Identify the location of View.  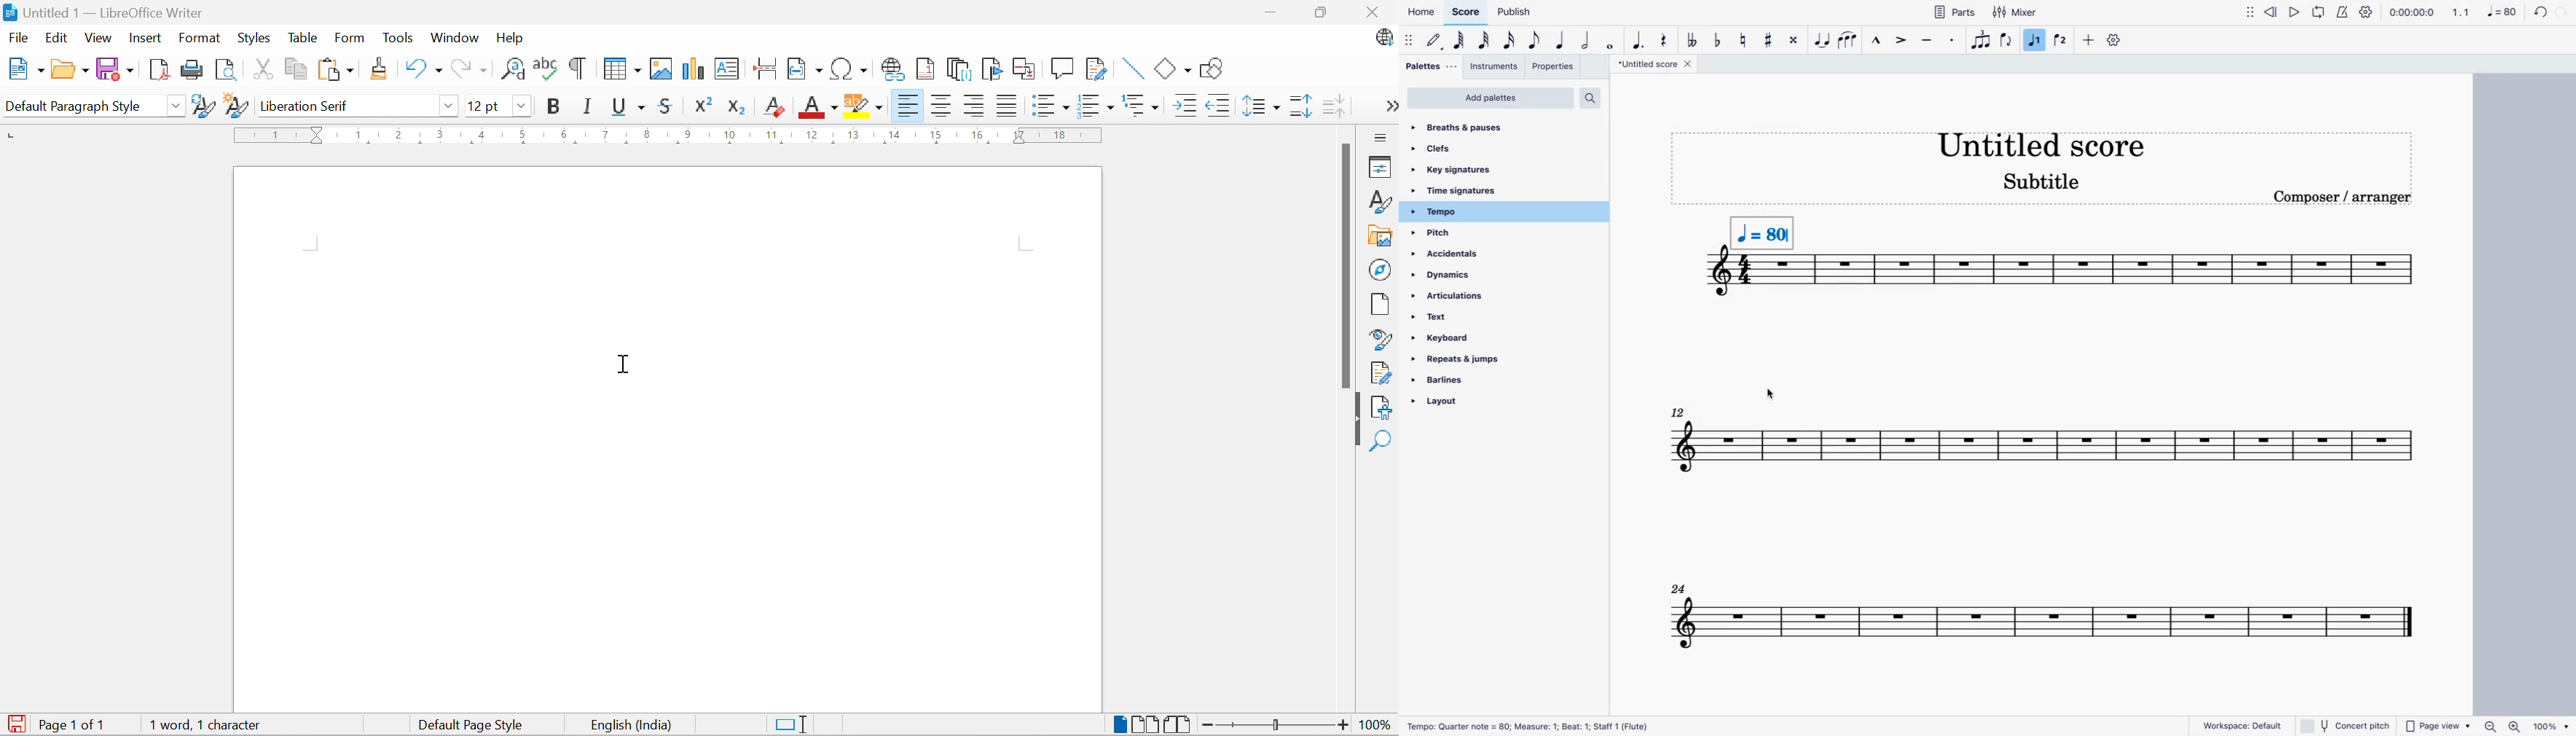
(99, 36).